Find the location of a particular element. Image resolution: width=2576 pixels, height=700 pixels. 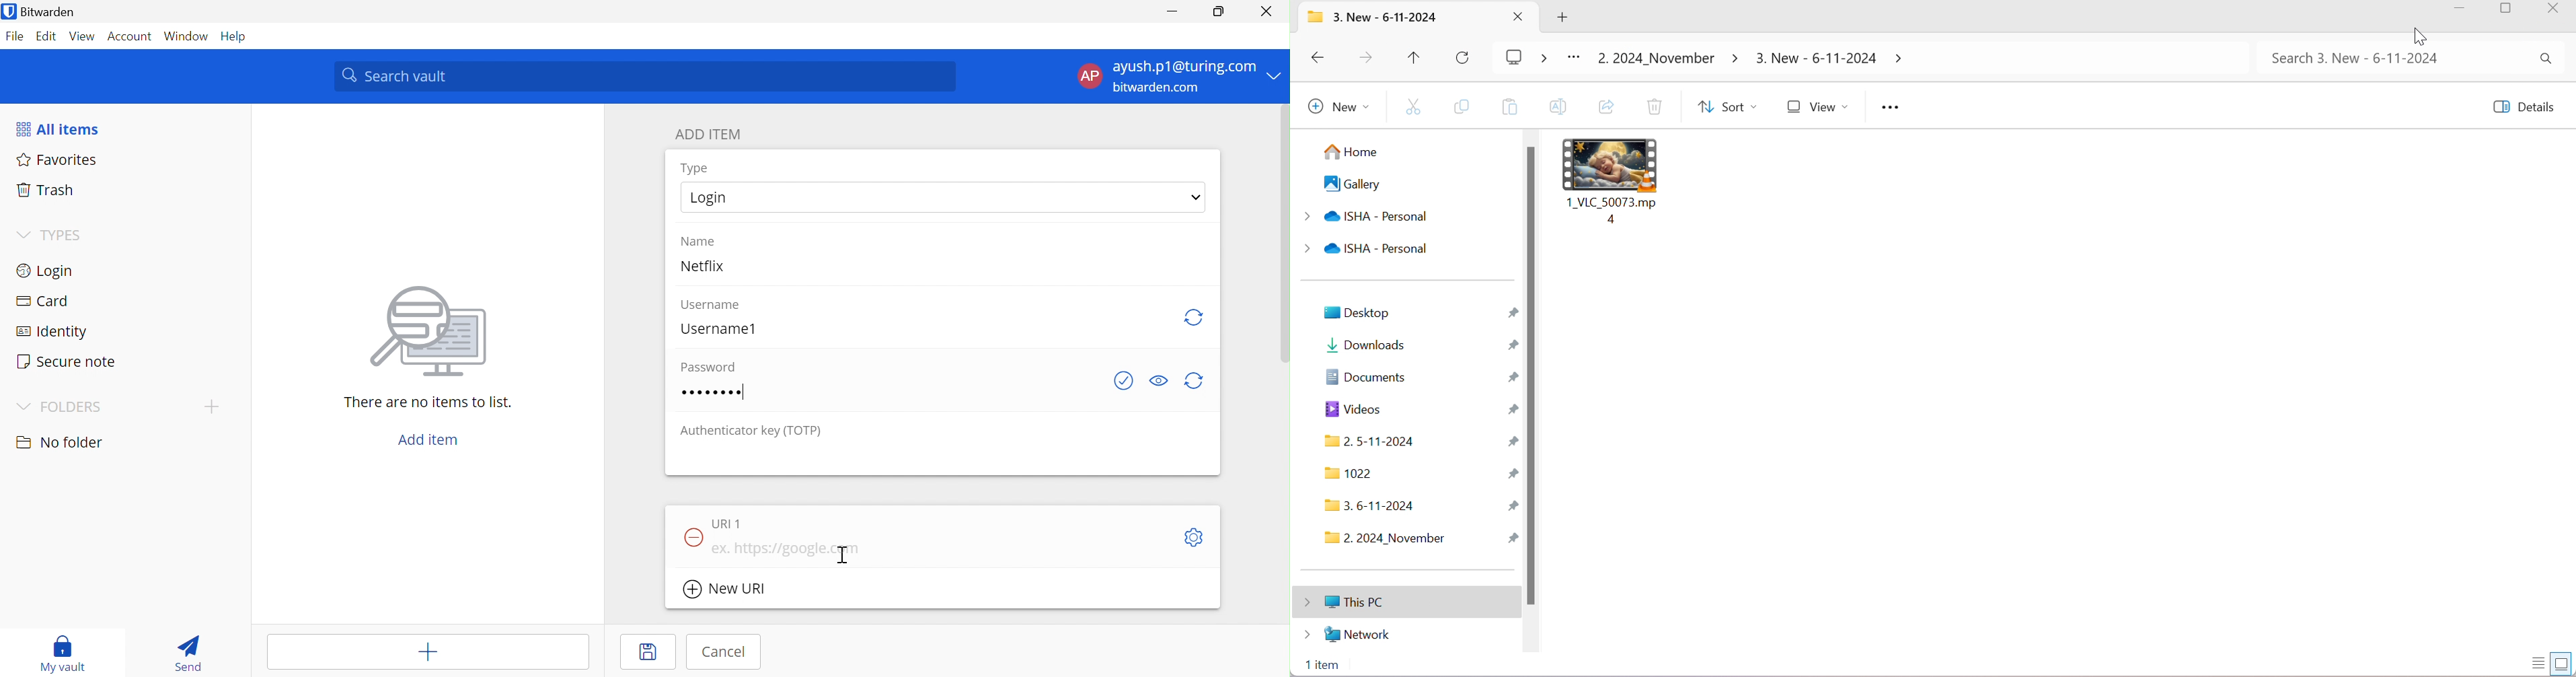

Toggle visibility is located at coordinates (1159, 380).